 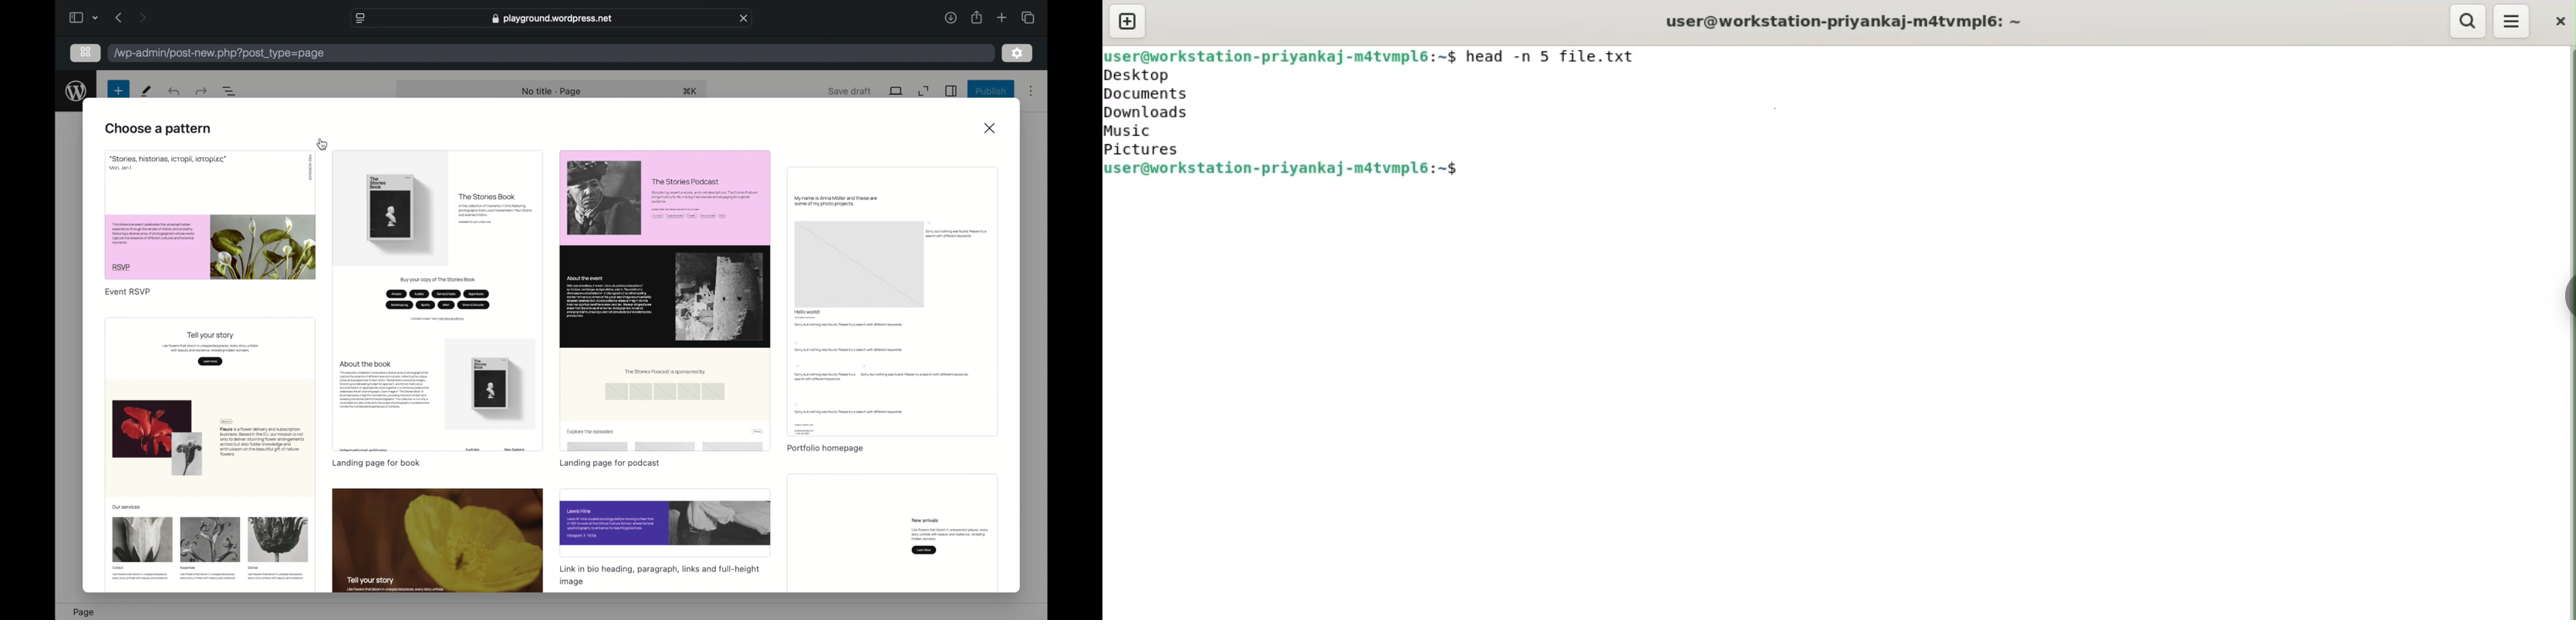 I want to click on new page, so click(x=118, y=91).